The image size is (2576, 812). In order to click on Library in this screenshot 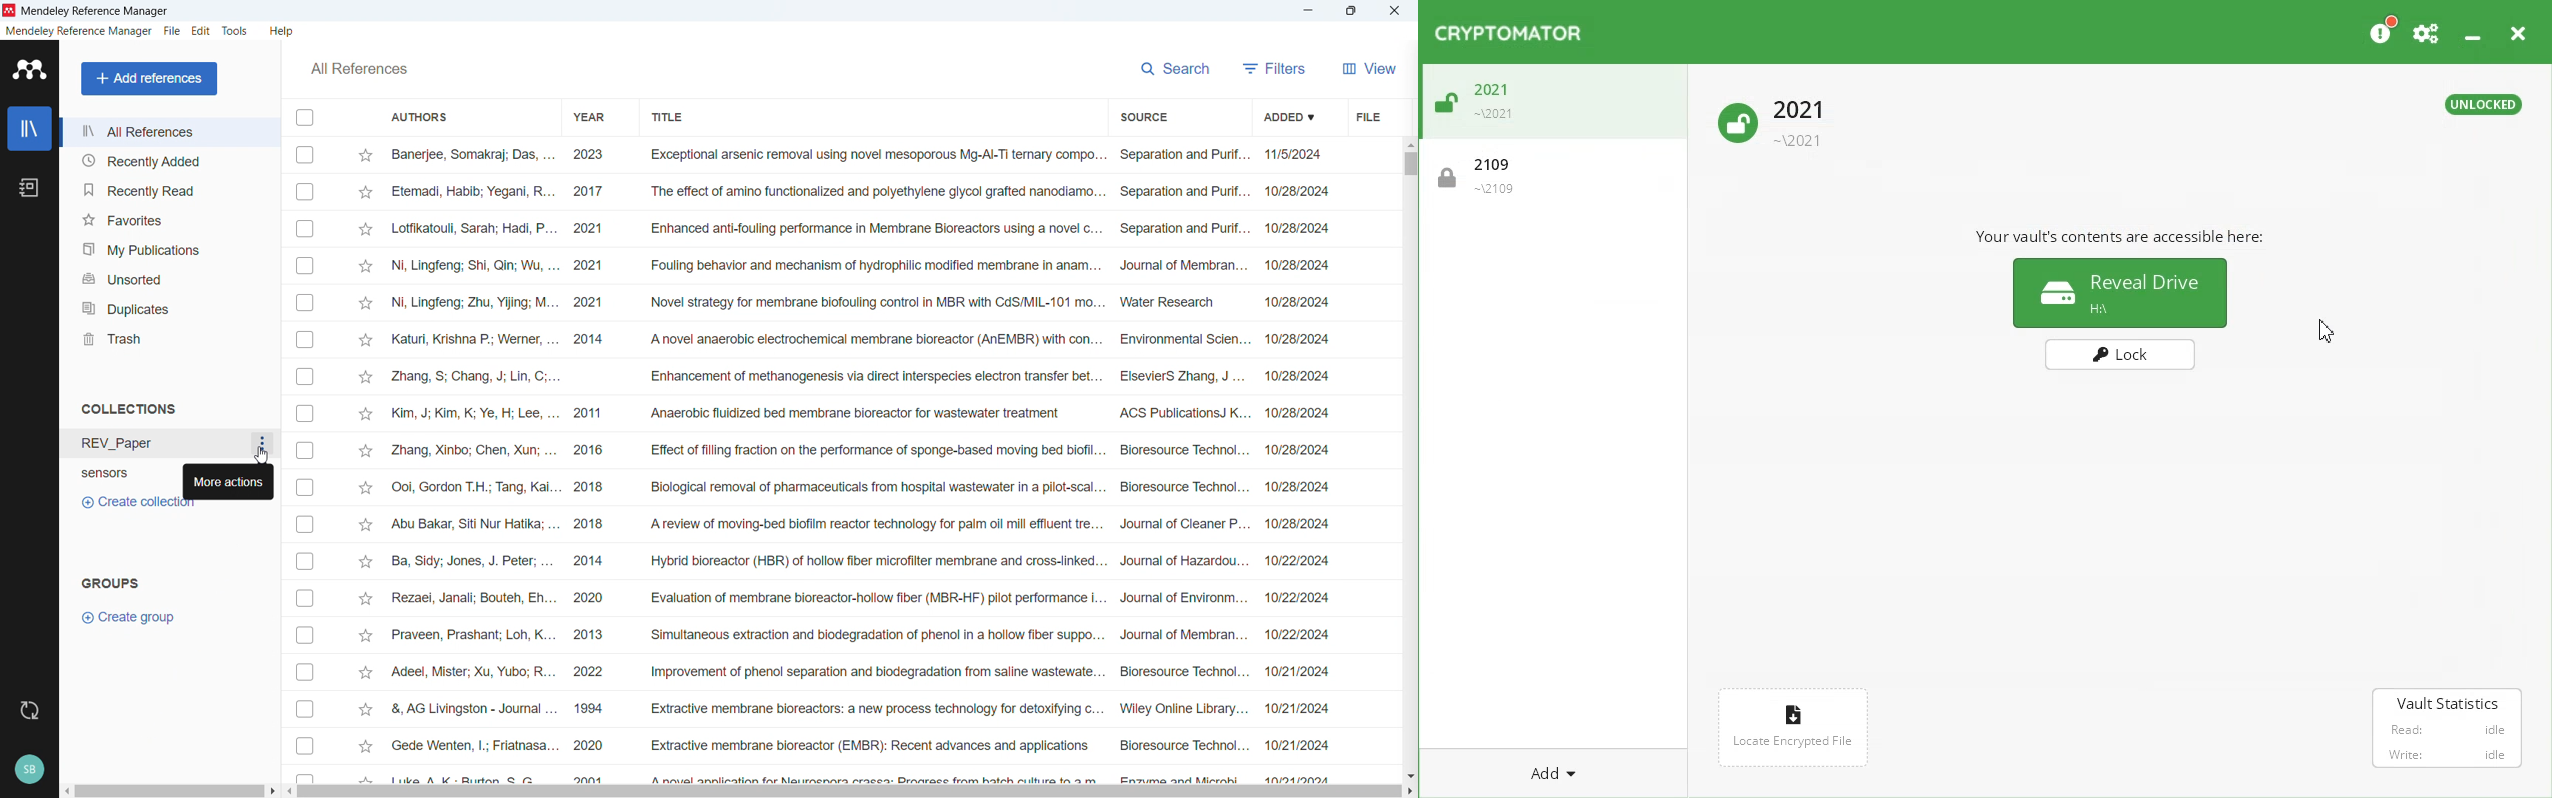, I will do `click(29, 128)`.